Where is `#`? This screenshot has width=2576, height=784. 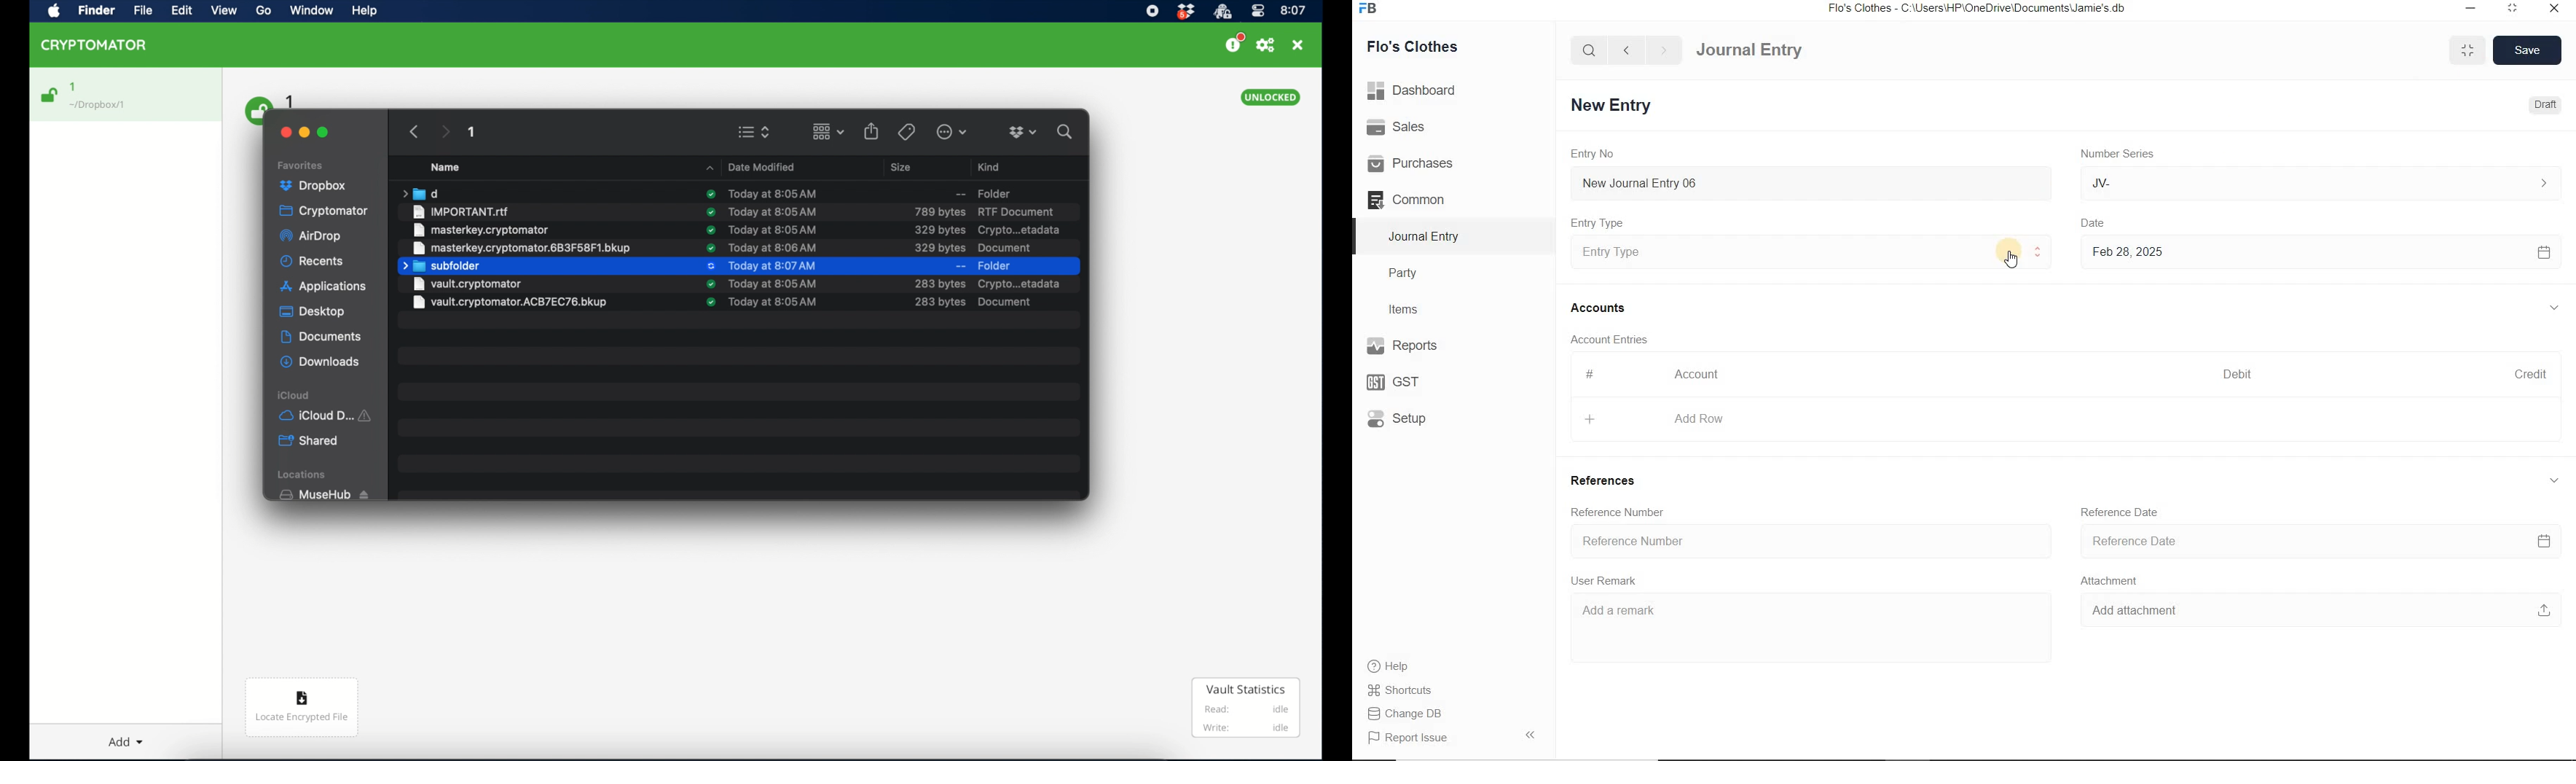 # is located at coordinates (1590, 374).